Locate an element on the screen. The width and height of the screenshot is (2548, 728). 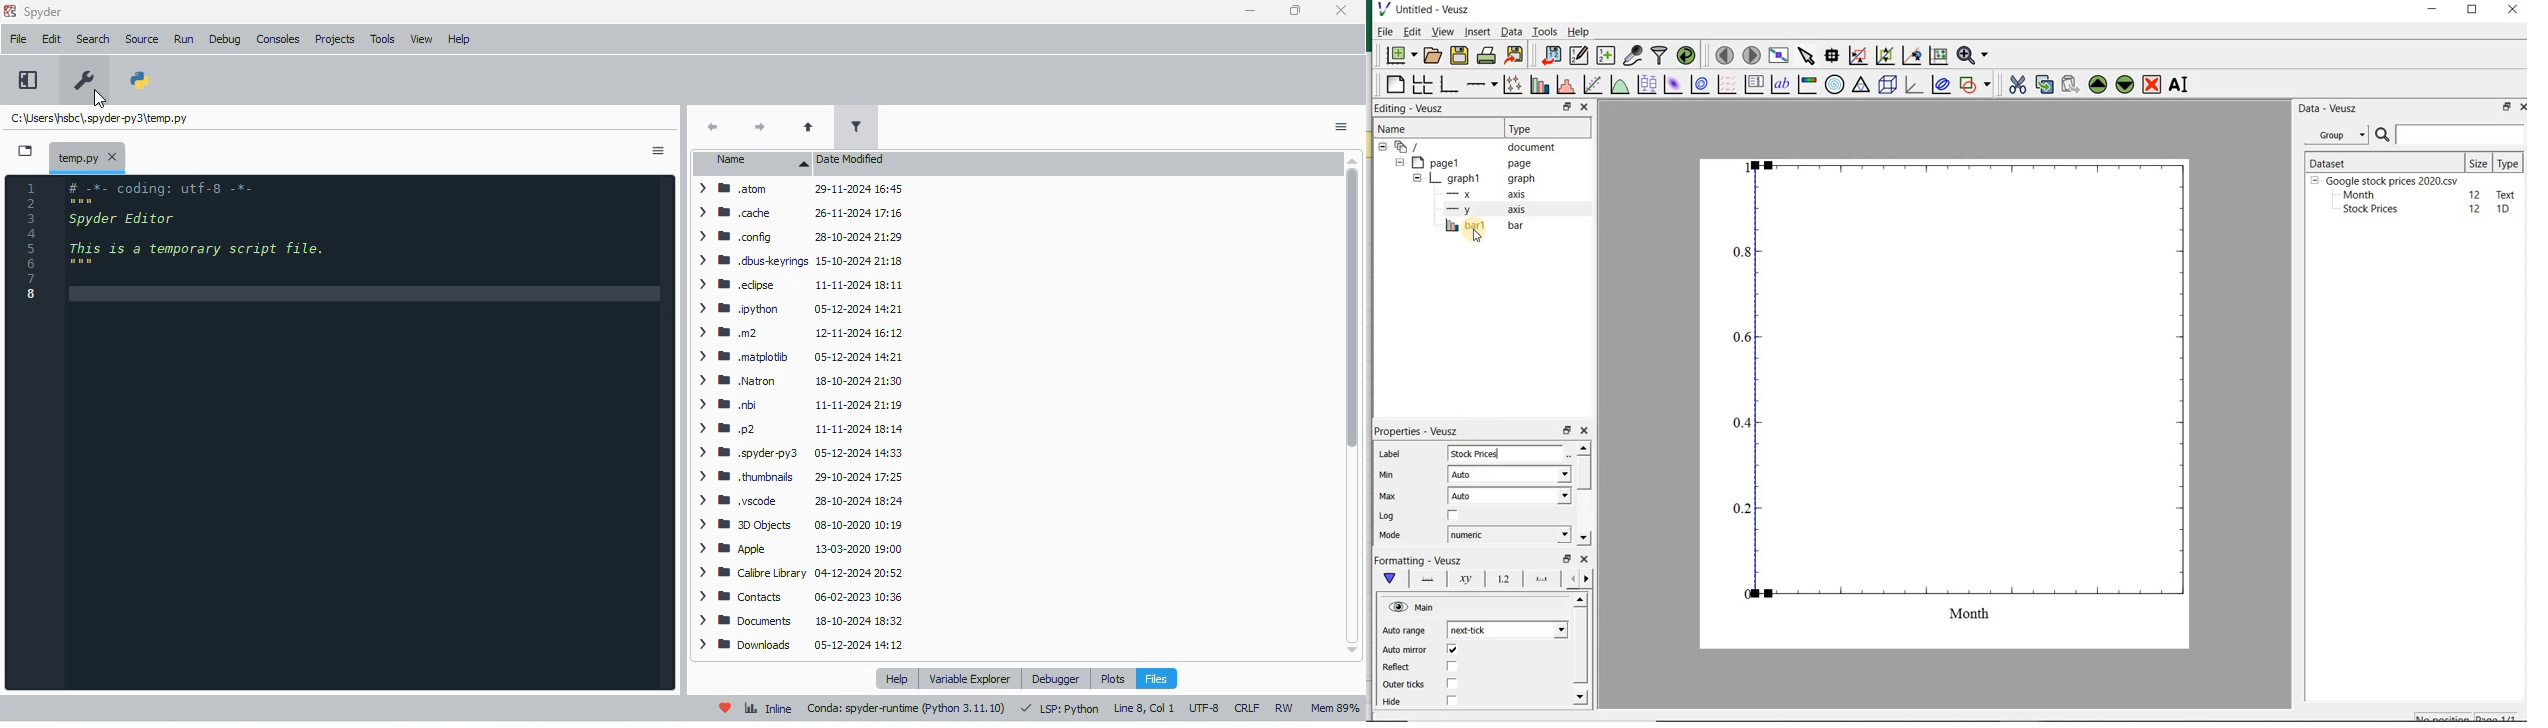
 is located at coordinates (797, 191).